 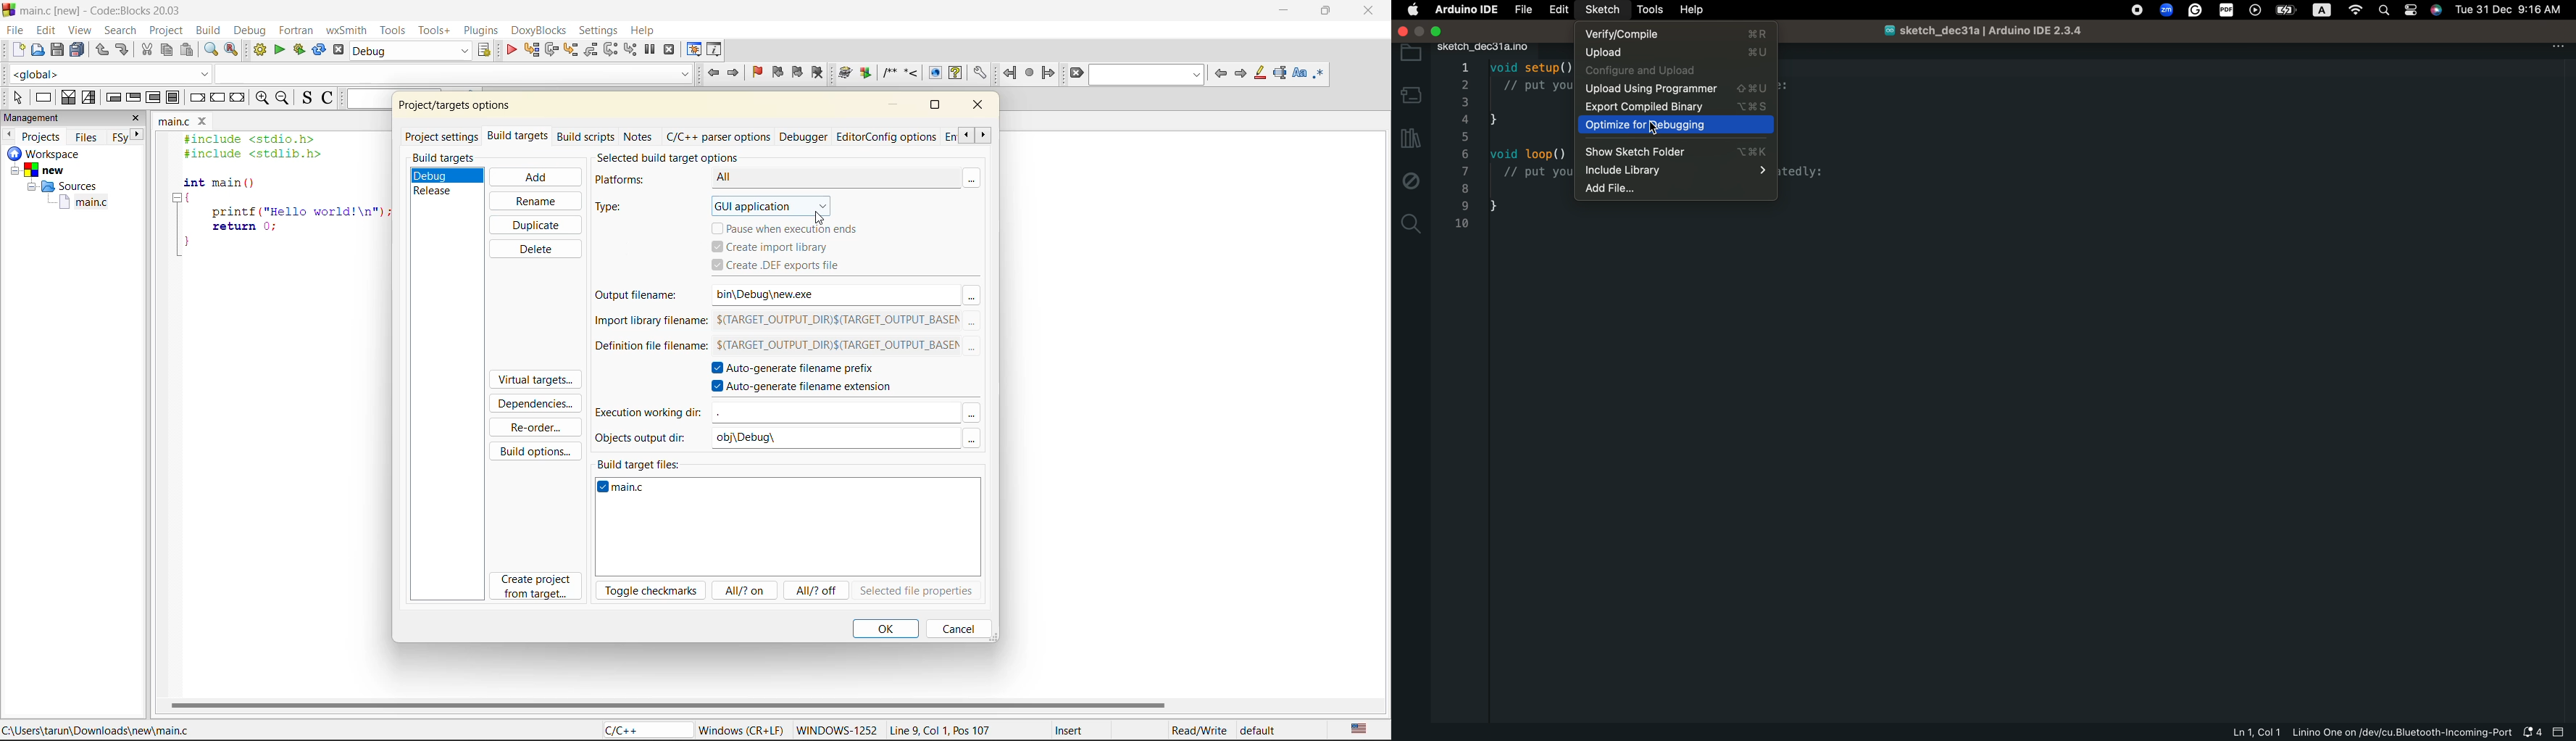 What do you see at coordinates (553, 51) in the screenshot?
I see `next line` at bounding box center [553, 51].